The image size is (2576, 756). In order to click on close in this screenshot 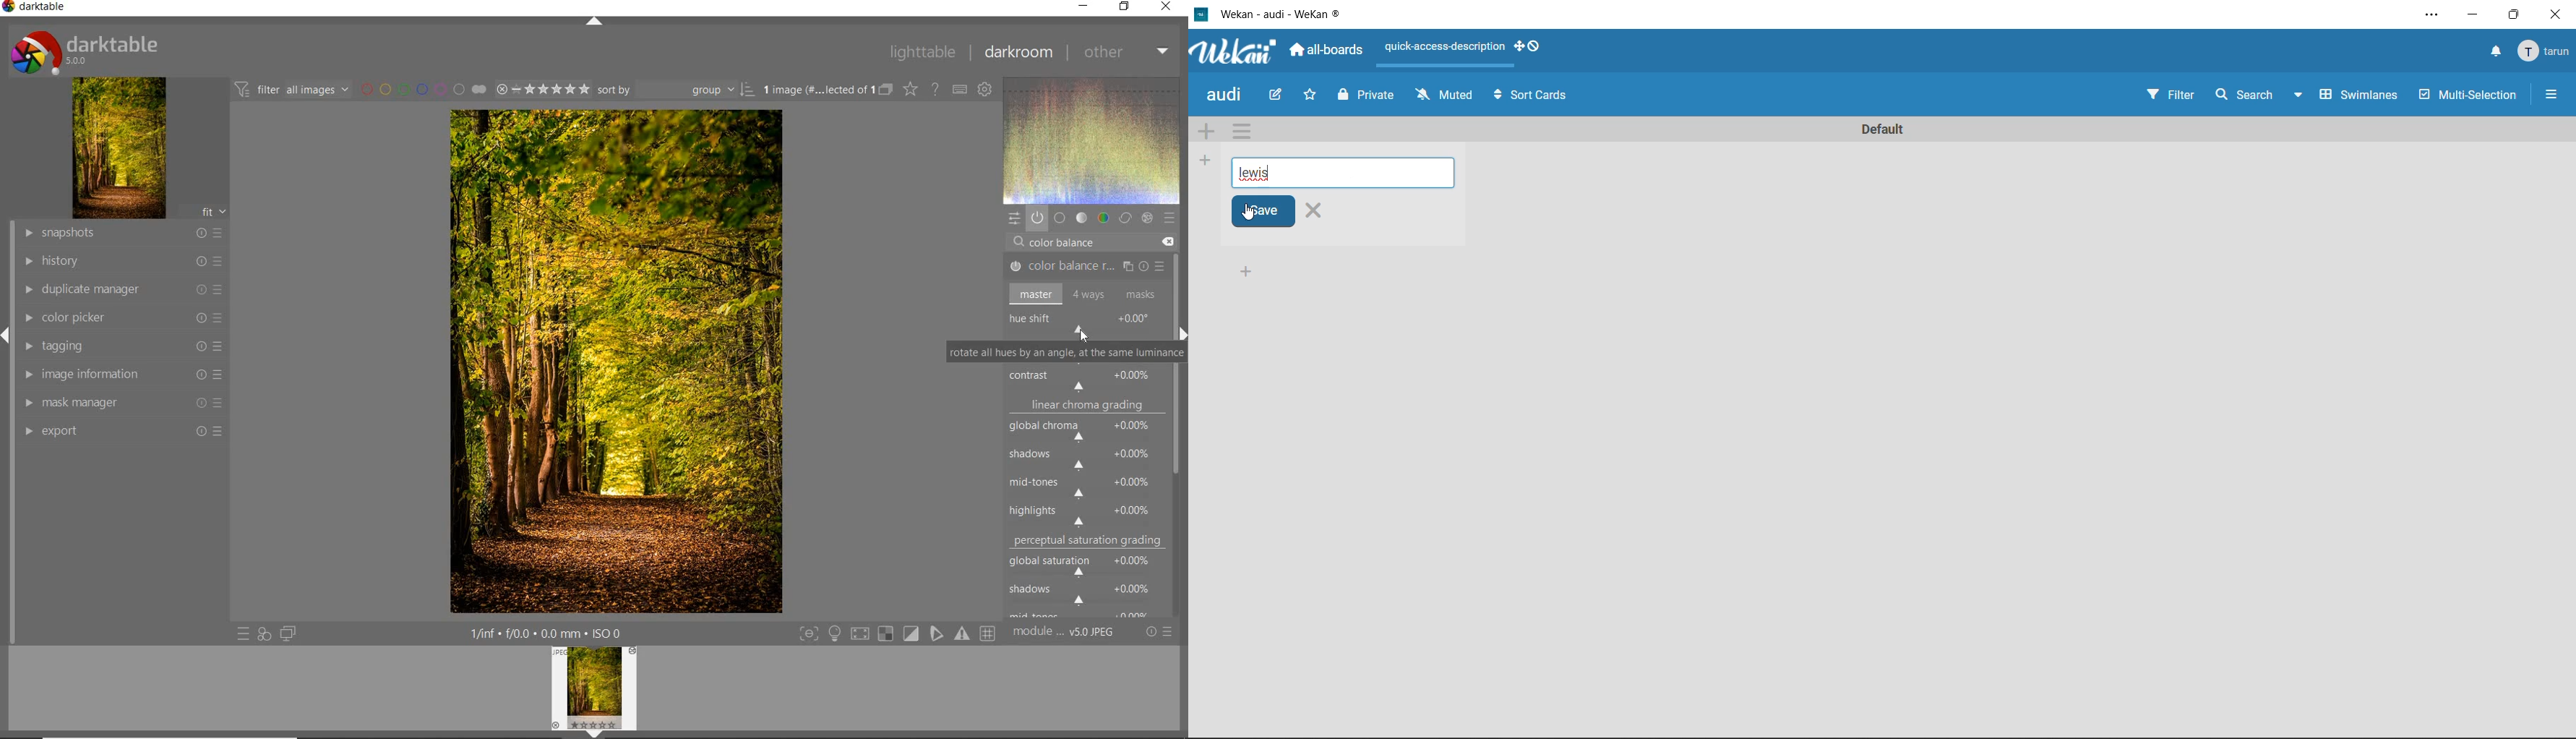, I will do `click(1315, 210)`.